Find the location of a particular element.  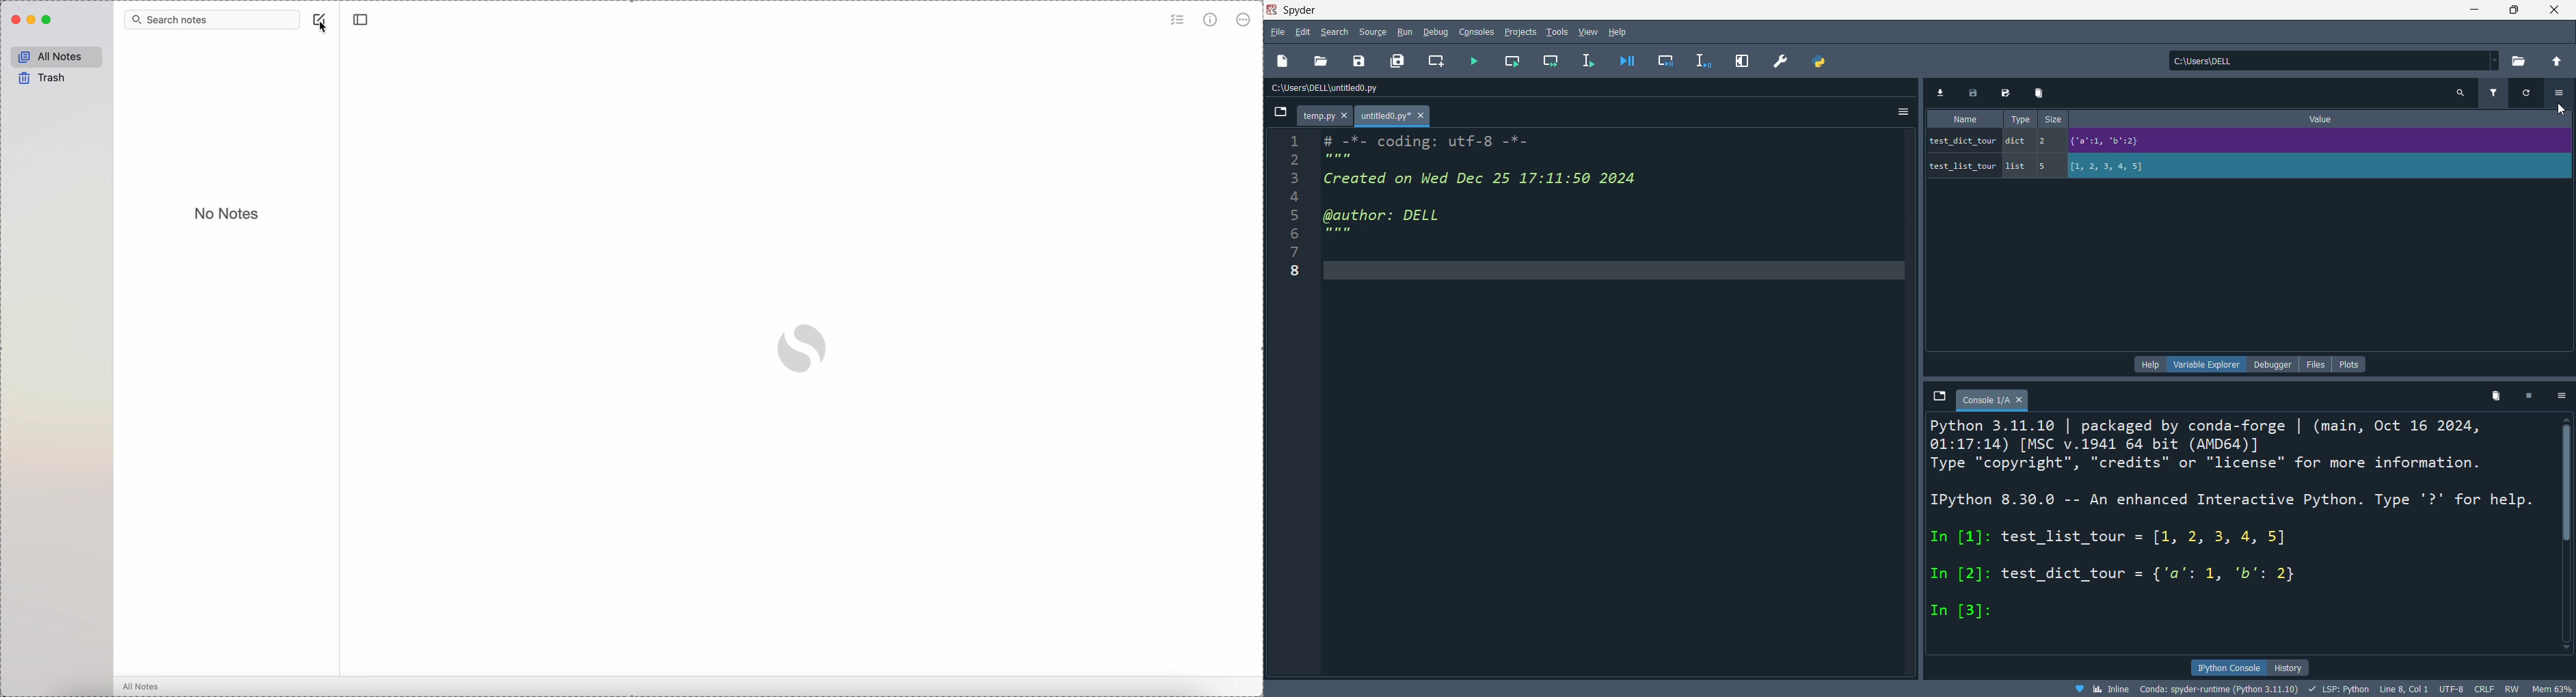

run cell and move is located at coordinates (1551, 62).